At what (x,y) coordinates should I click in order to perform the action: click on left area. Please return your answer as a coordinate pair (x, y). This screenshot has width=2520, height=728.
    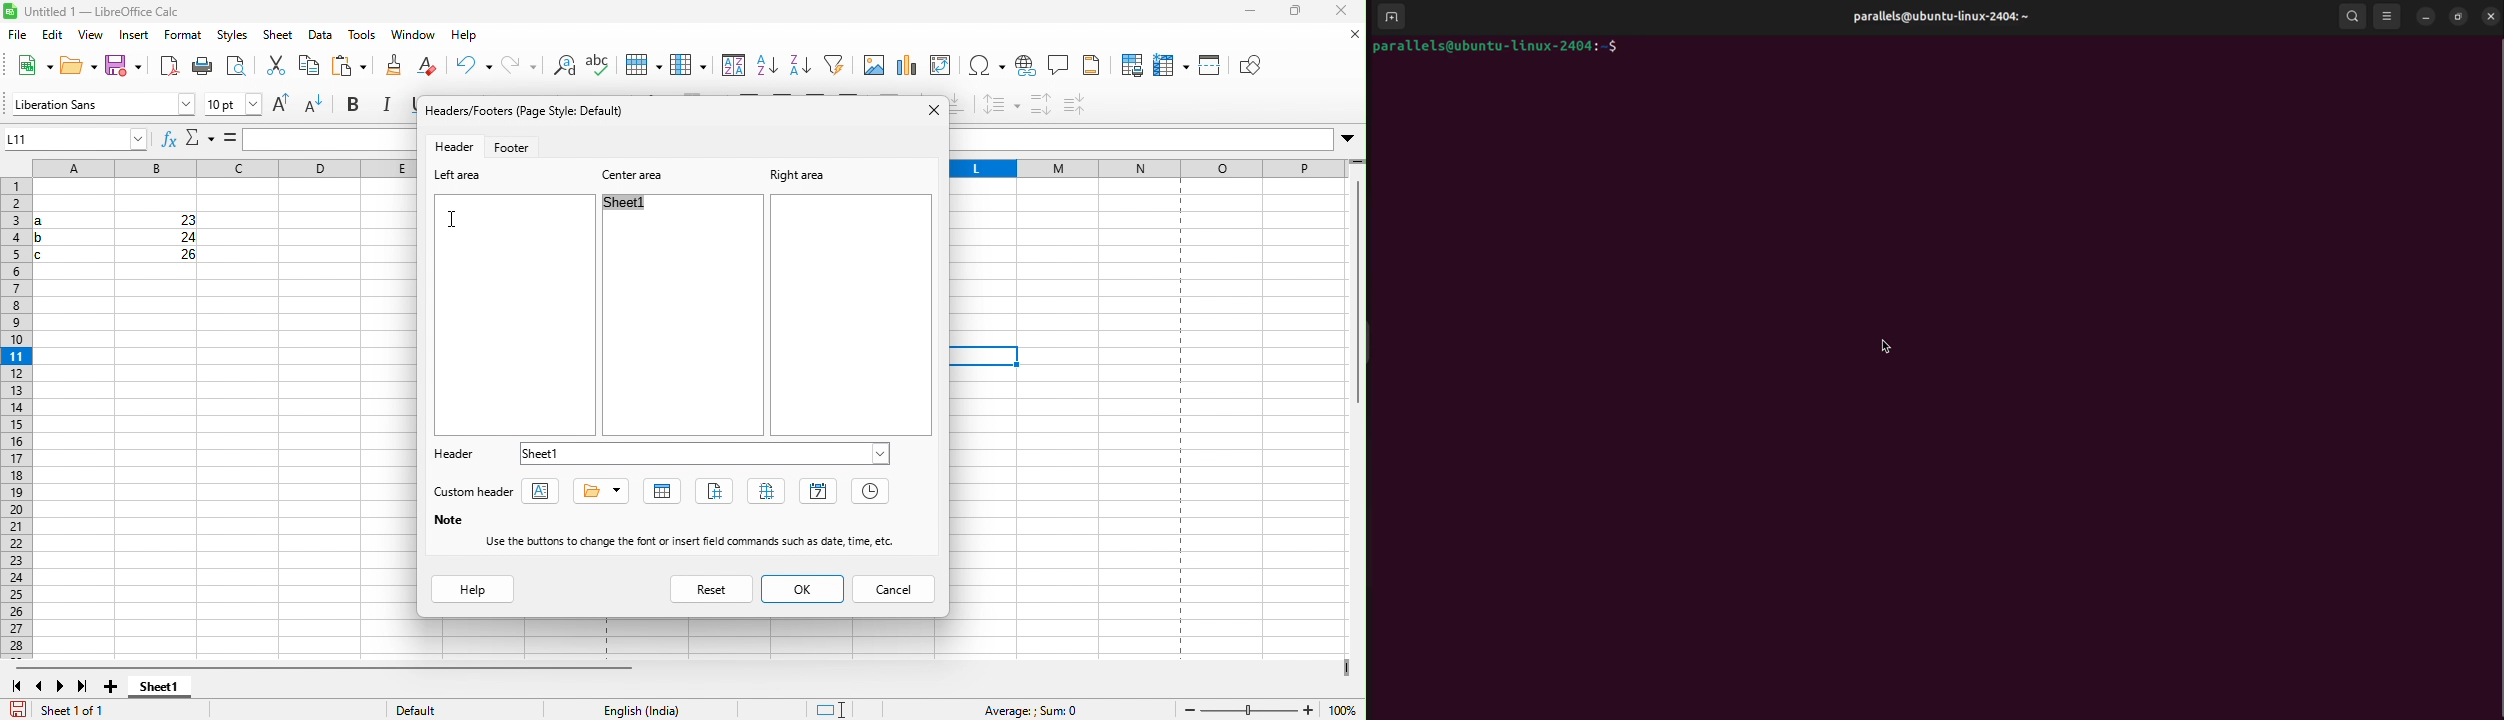
    Looking at the image, I should click on (467, 177).